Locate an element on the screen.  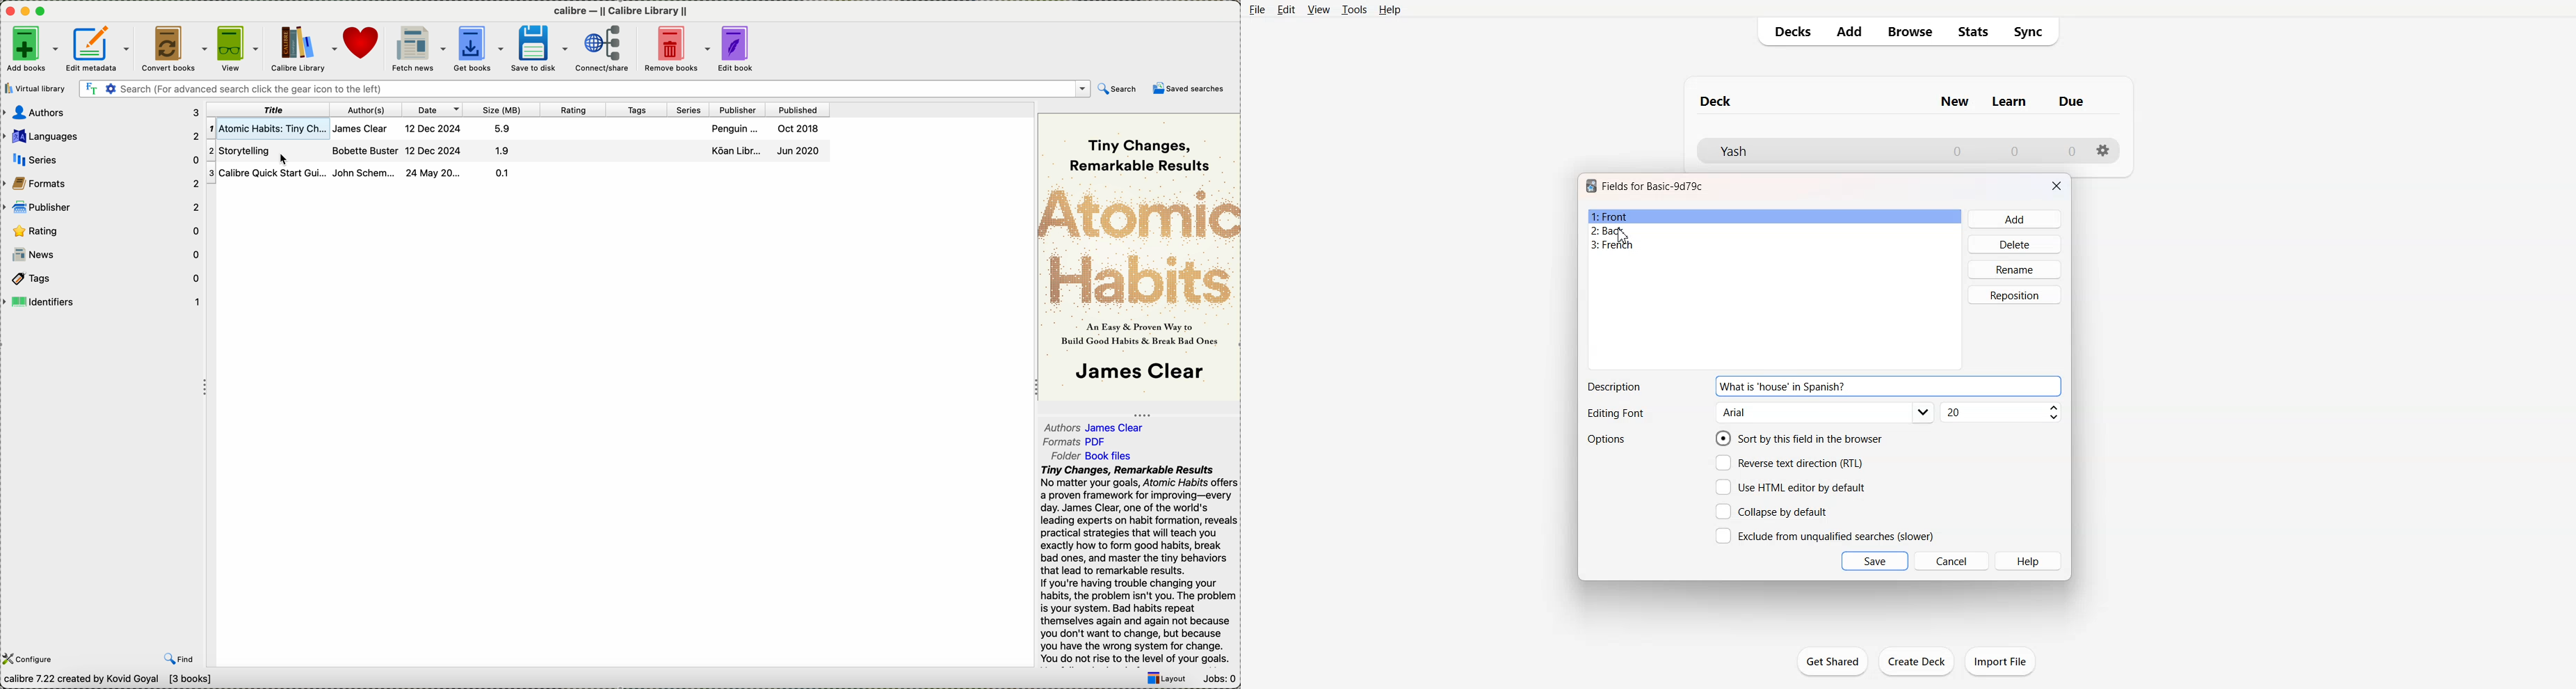
search bar is located at coordinates (585, 89).